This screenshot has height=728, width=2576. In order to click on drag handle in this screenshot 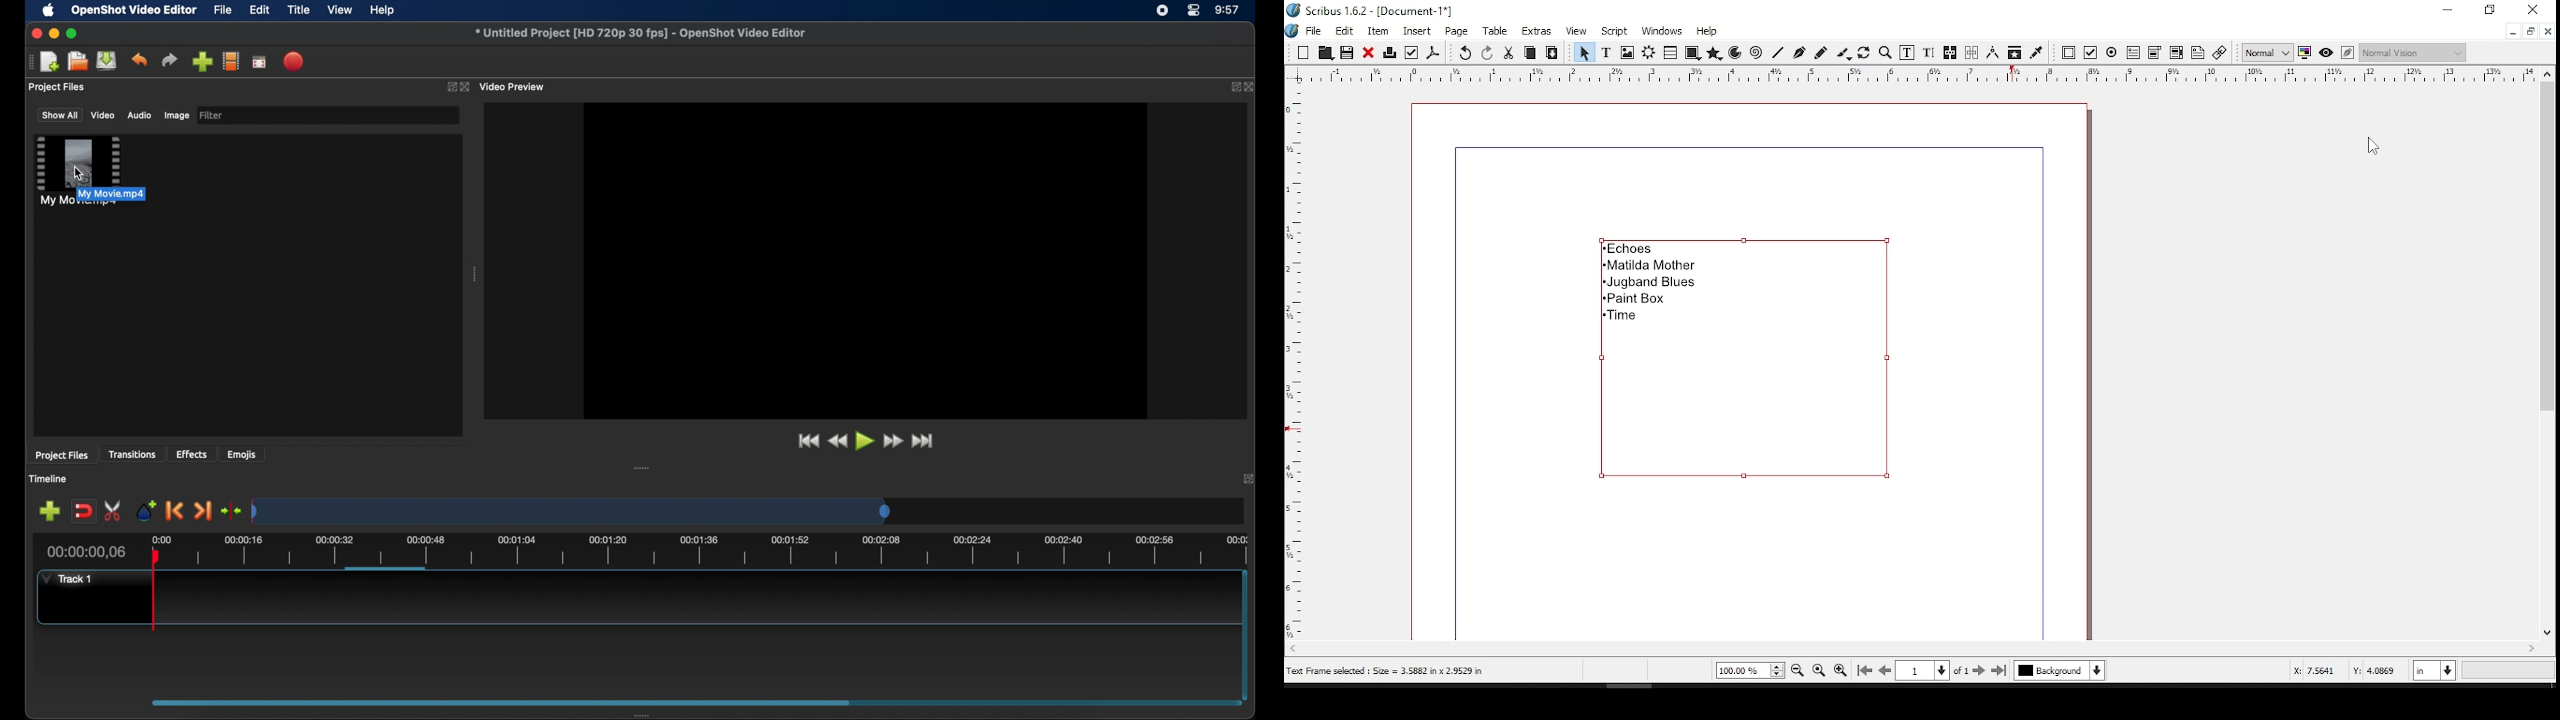, I will do `click(646, 715)`.